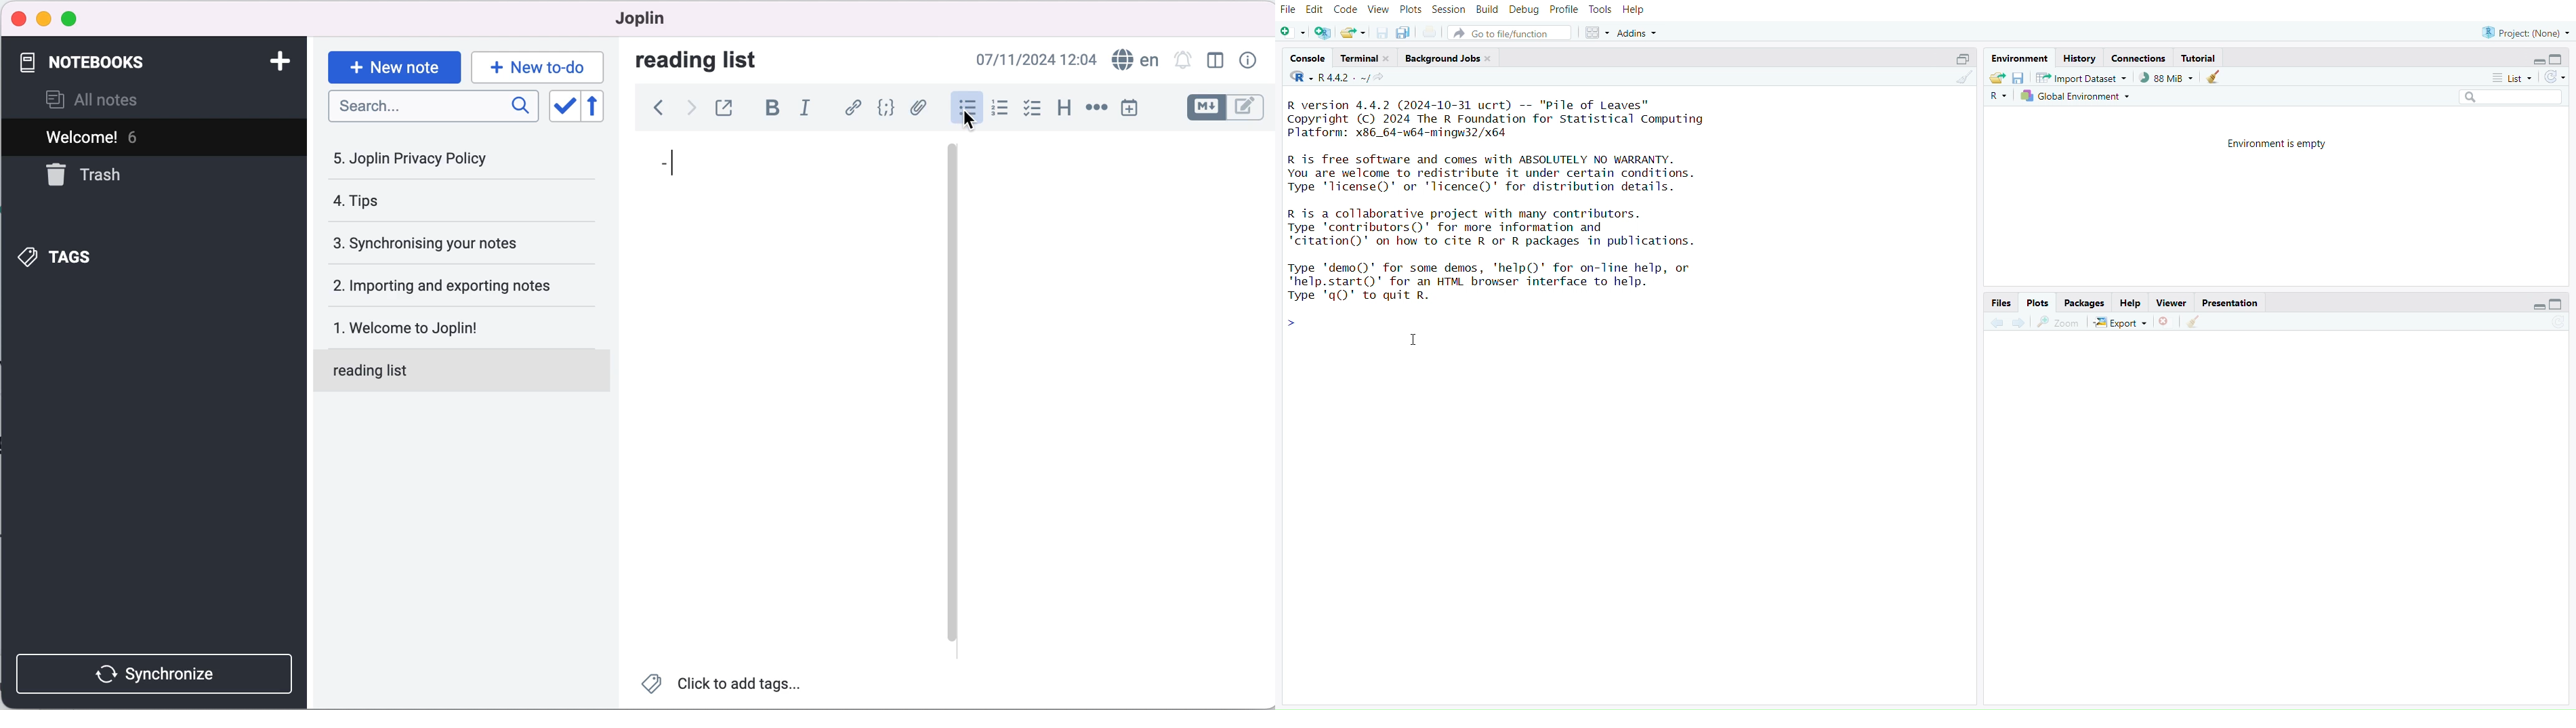 The width and height of the screenshot is (2576, 728). What do you see at coordinates (19, 17) in the screenshot?
I see `close` at bounding box center [19, 17].